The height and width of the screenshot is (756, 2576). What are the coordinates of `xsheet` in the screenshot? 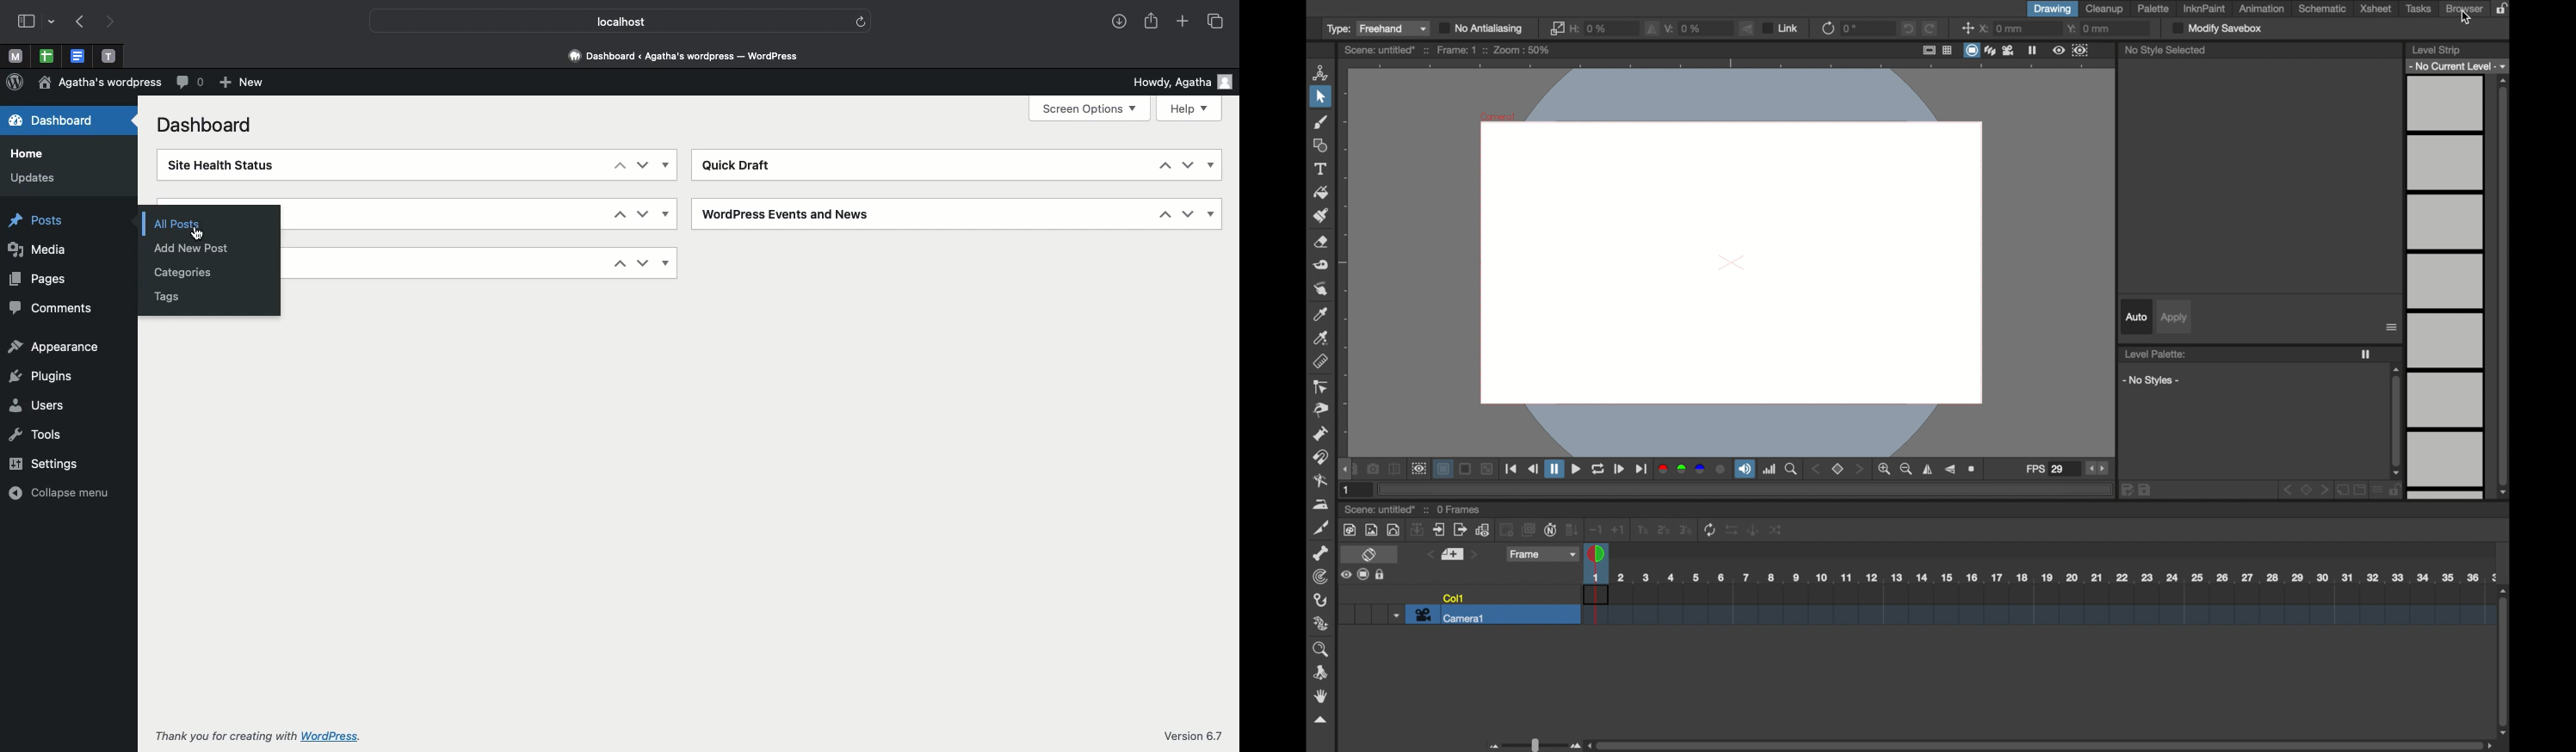 It's located at (2376, 9).